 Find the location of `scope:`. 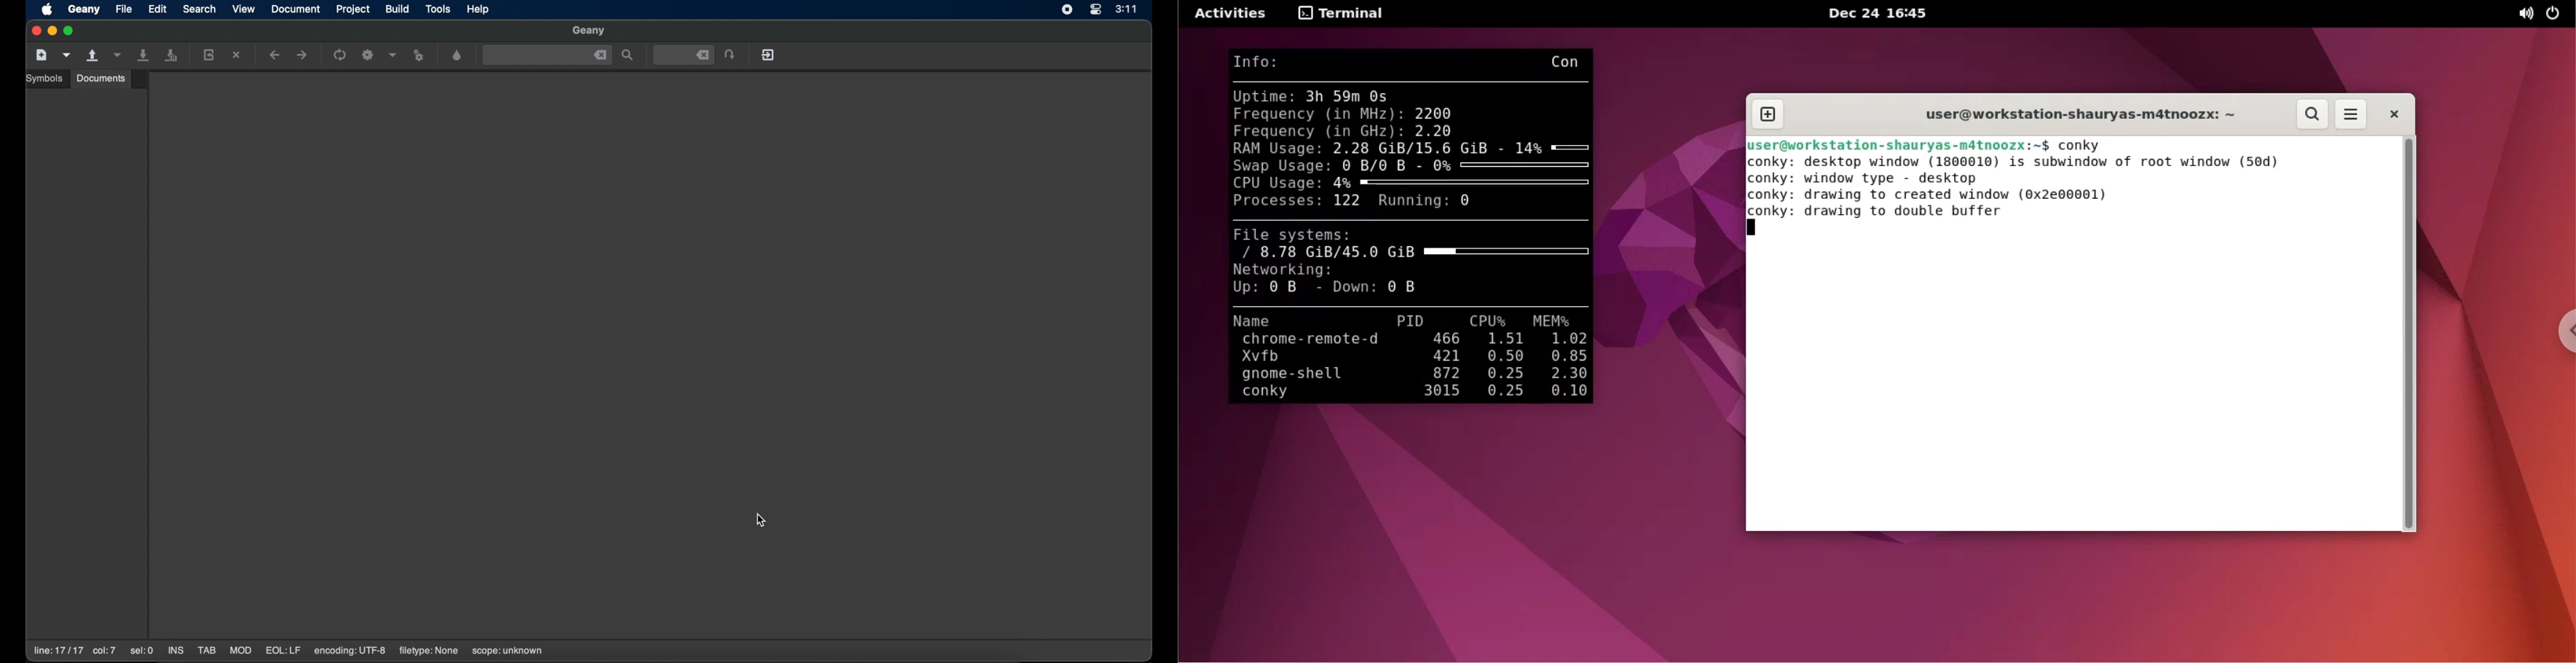

scope: is located at coordinates (507, 651).